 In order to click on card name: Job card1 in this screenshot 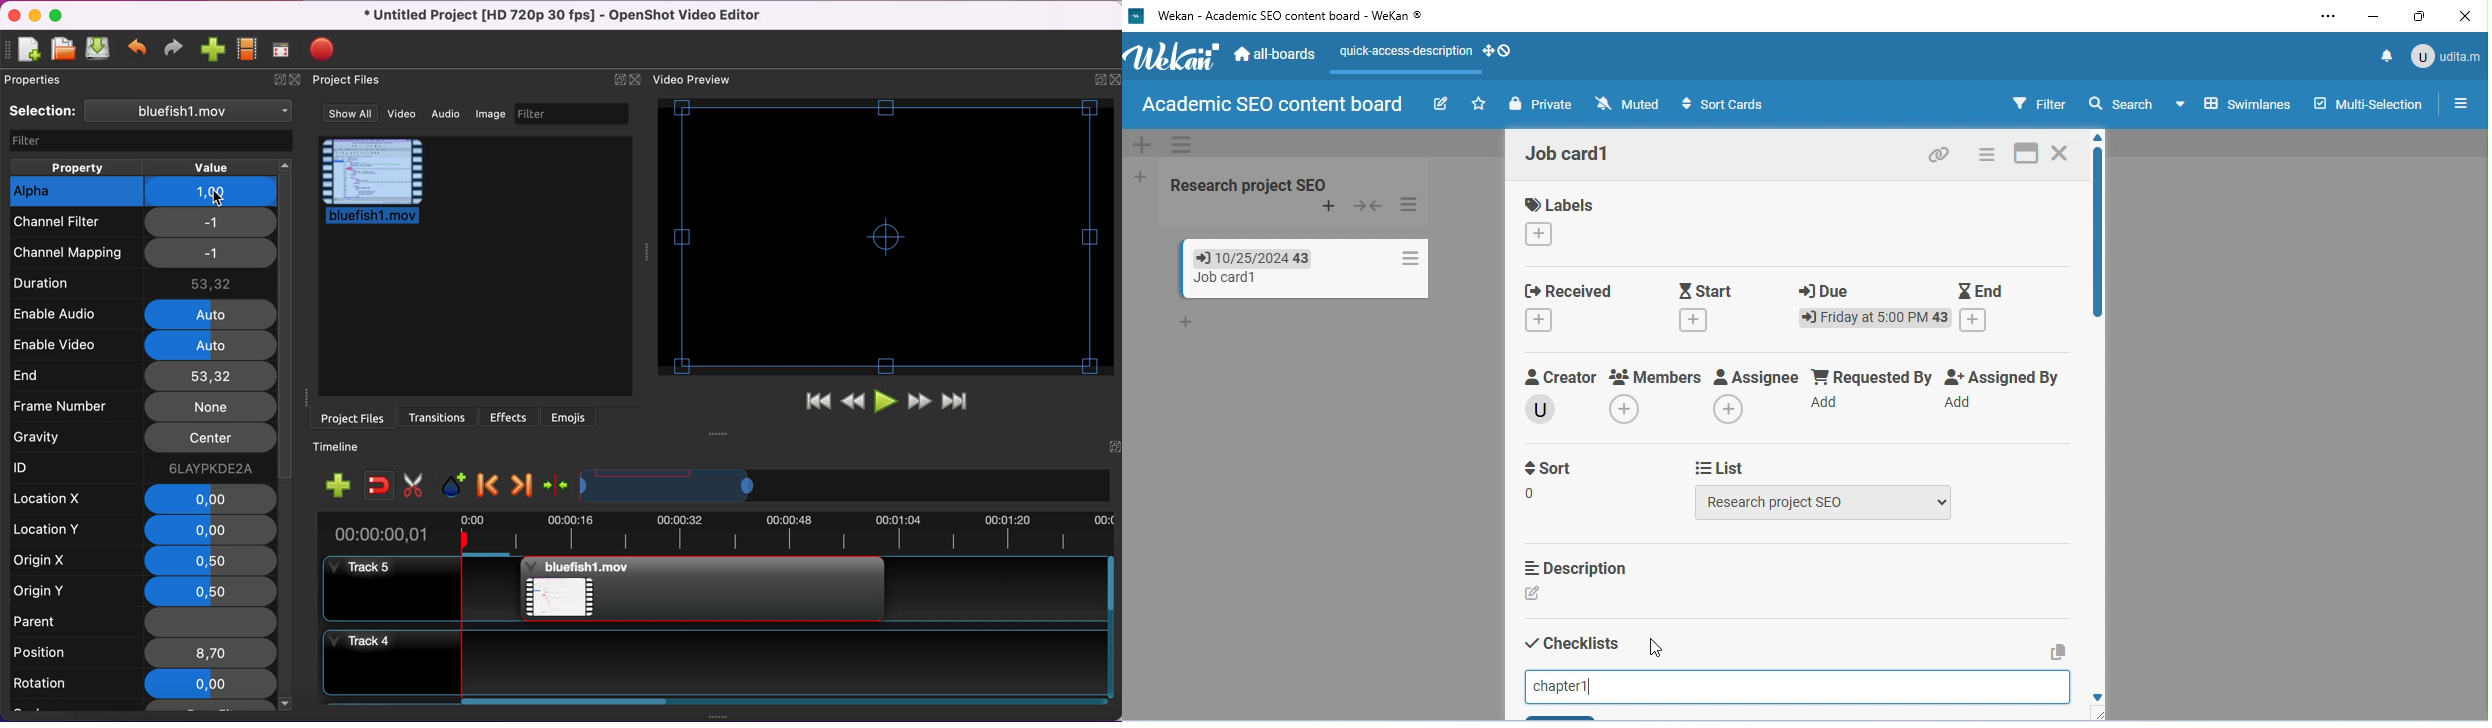, I will do `click(1214, 278)`.